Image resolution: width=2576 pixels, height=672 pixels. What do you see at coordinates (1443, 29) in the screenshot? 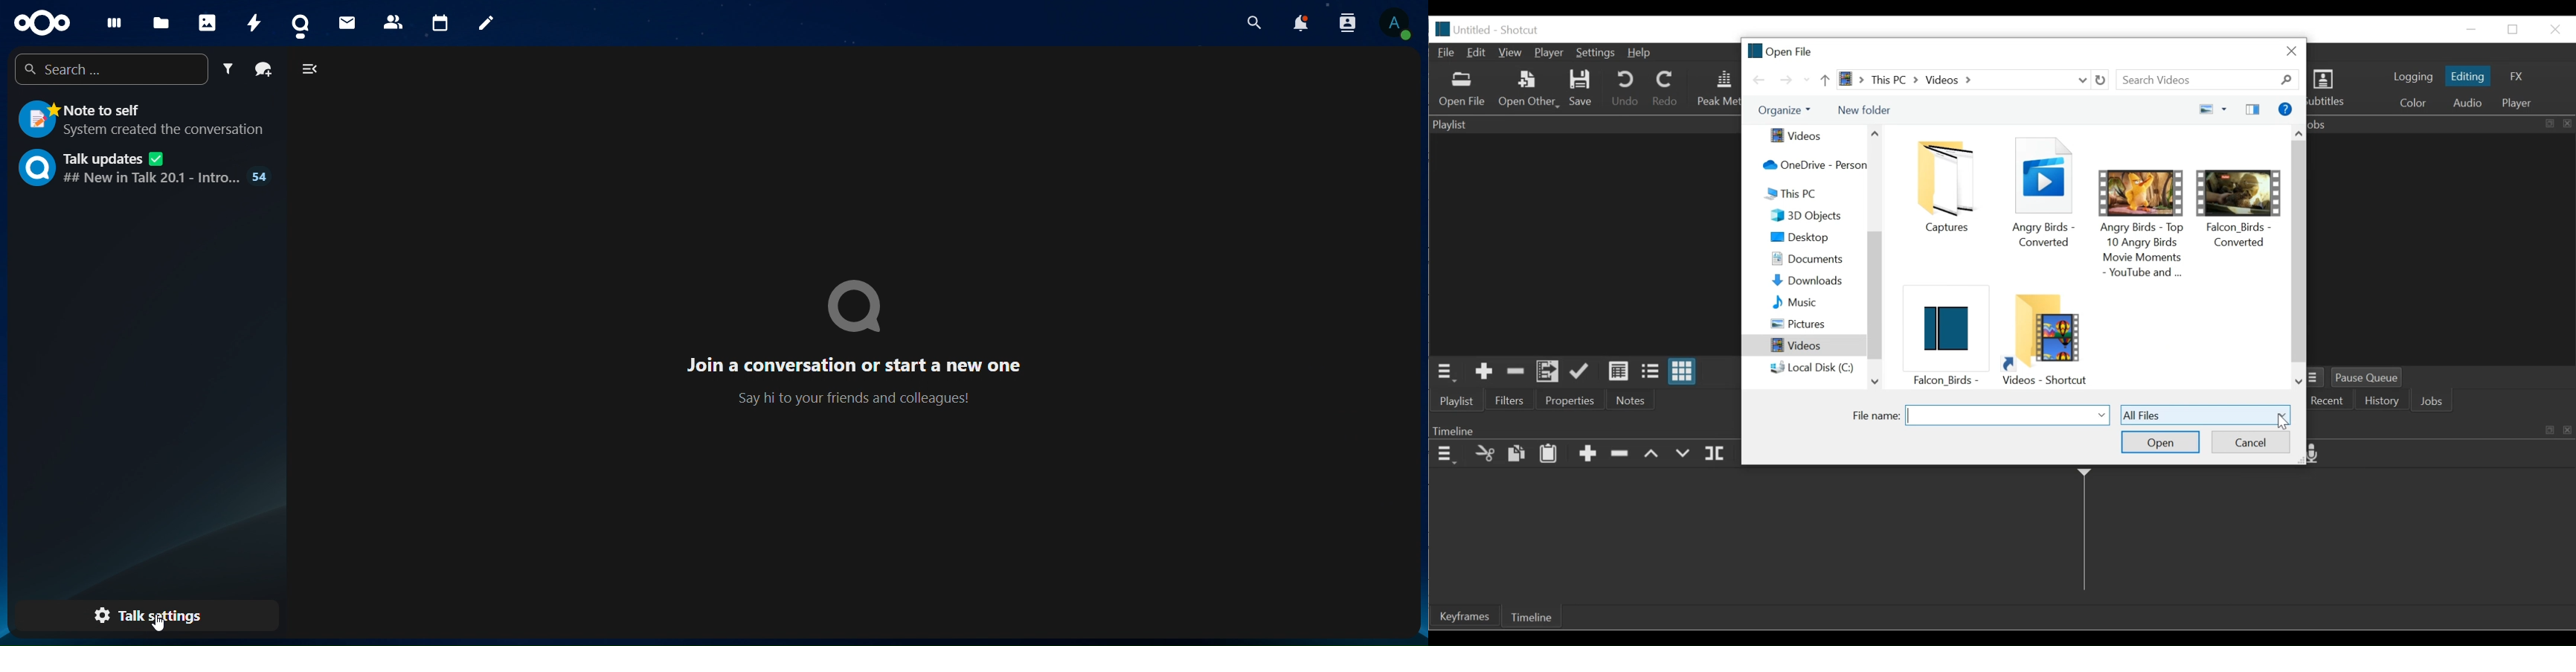
I see `logo` at bounding box center [1443, 29].